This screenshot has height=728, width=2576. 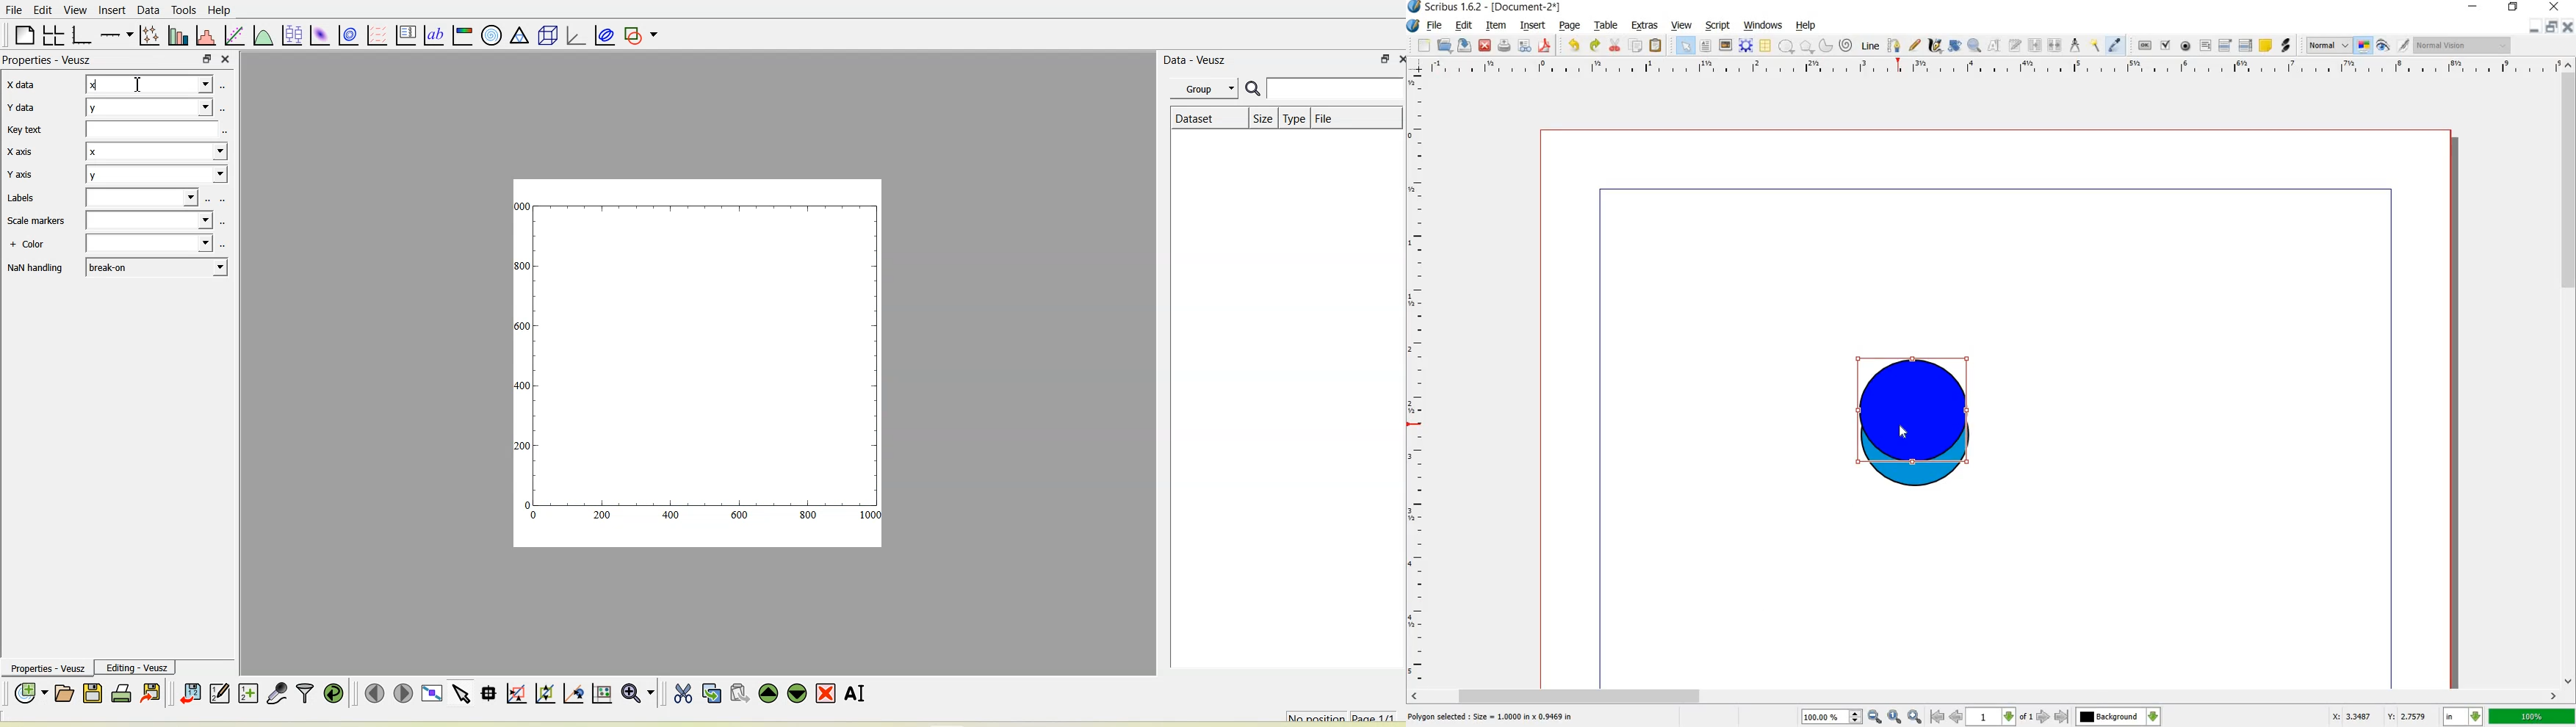 What do you see at coordinates (1382, 59) in the screenshot?
I see `float panel` at bounding box center [1382, 59].